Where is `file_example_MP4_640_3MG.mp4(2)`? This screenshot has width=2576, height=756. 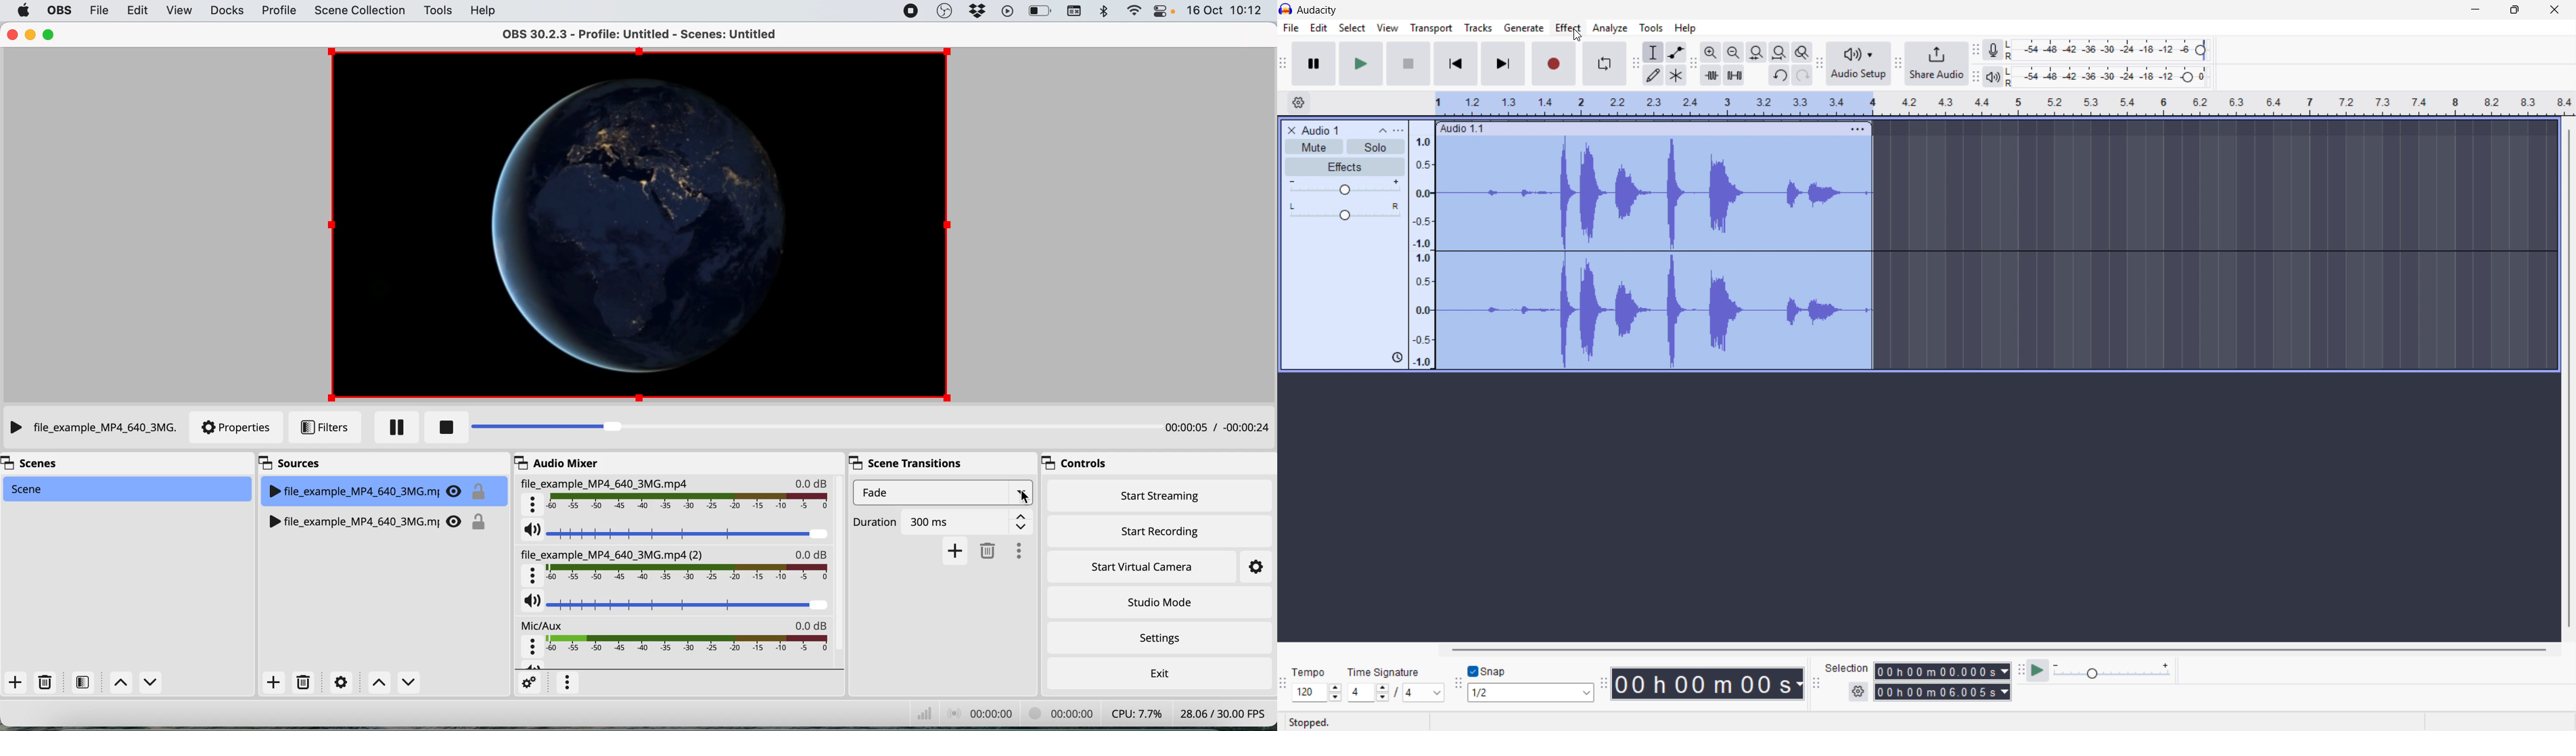 file_example_MP4_640_3MG.mp4(2) is located at coordinates (674, 565).